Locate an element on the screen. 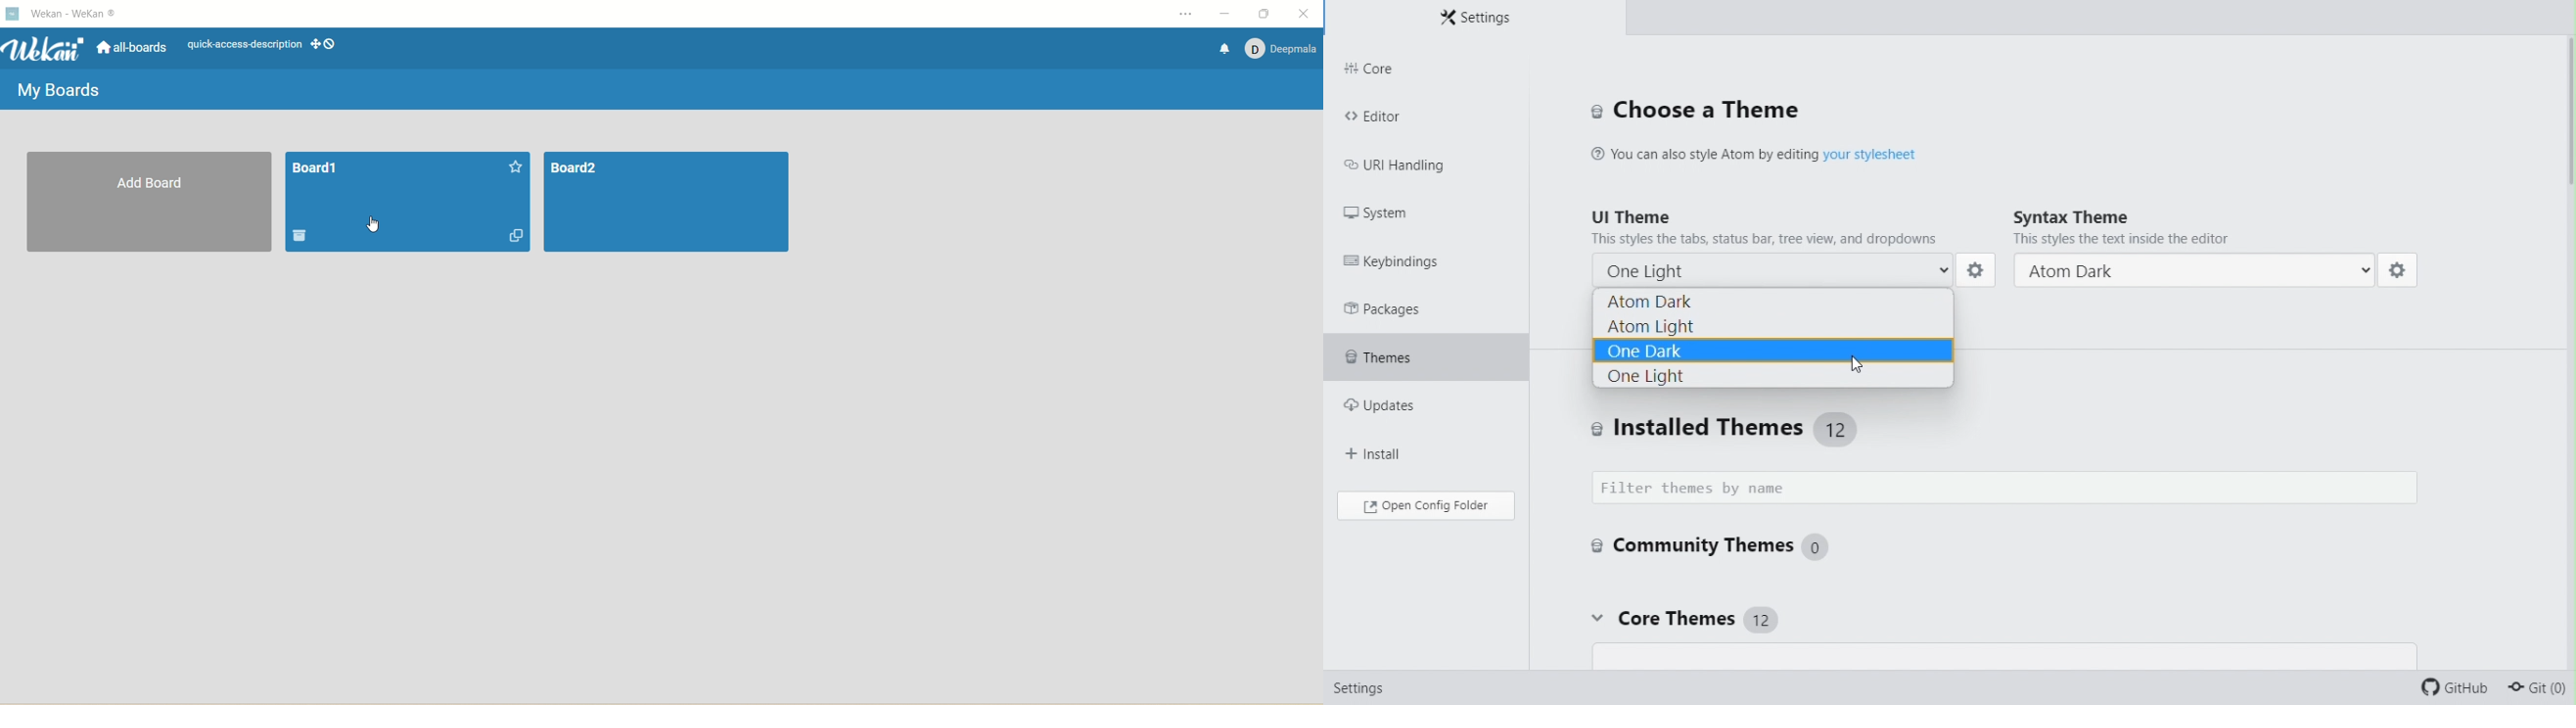  maximize is located at coordinates (1267, 13).